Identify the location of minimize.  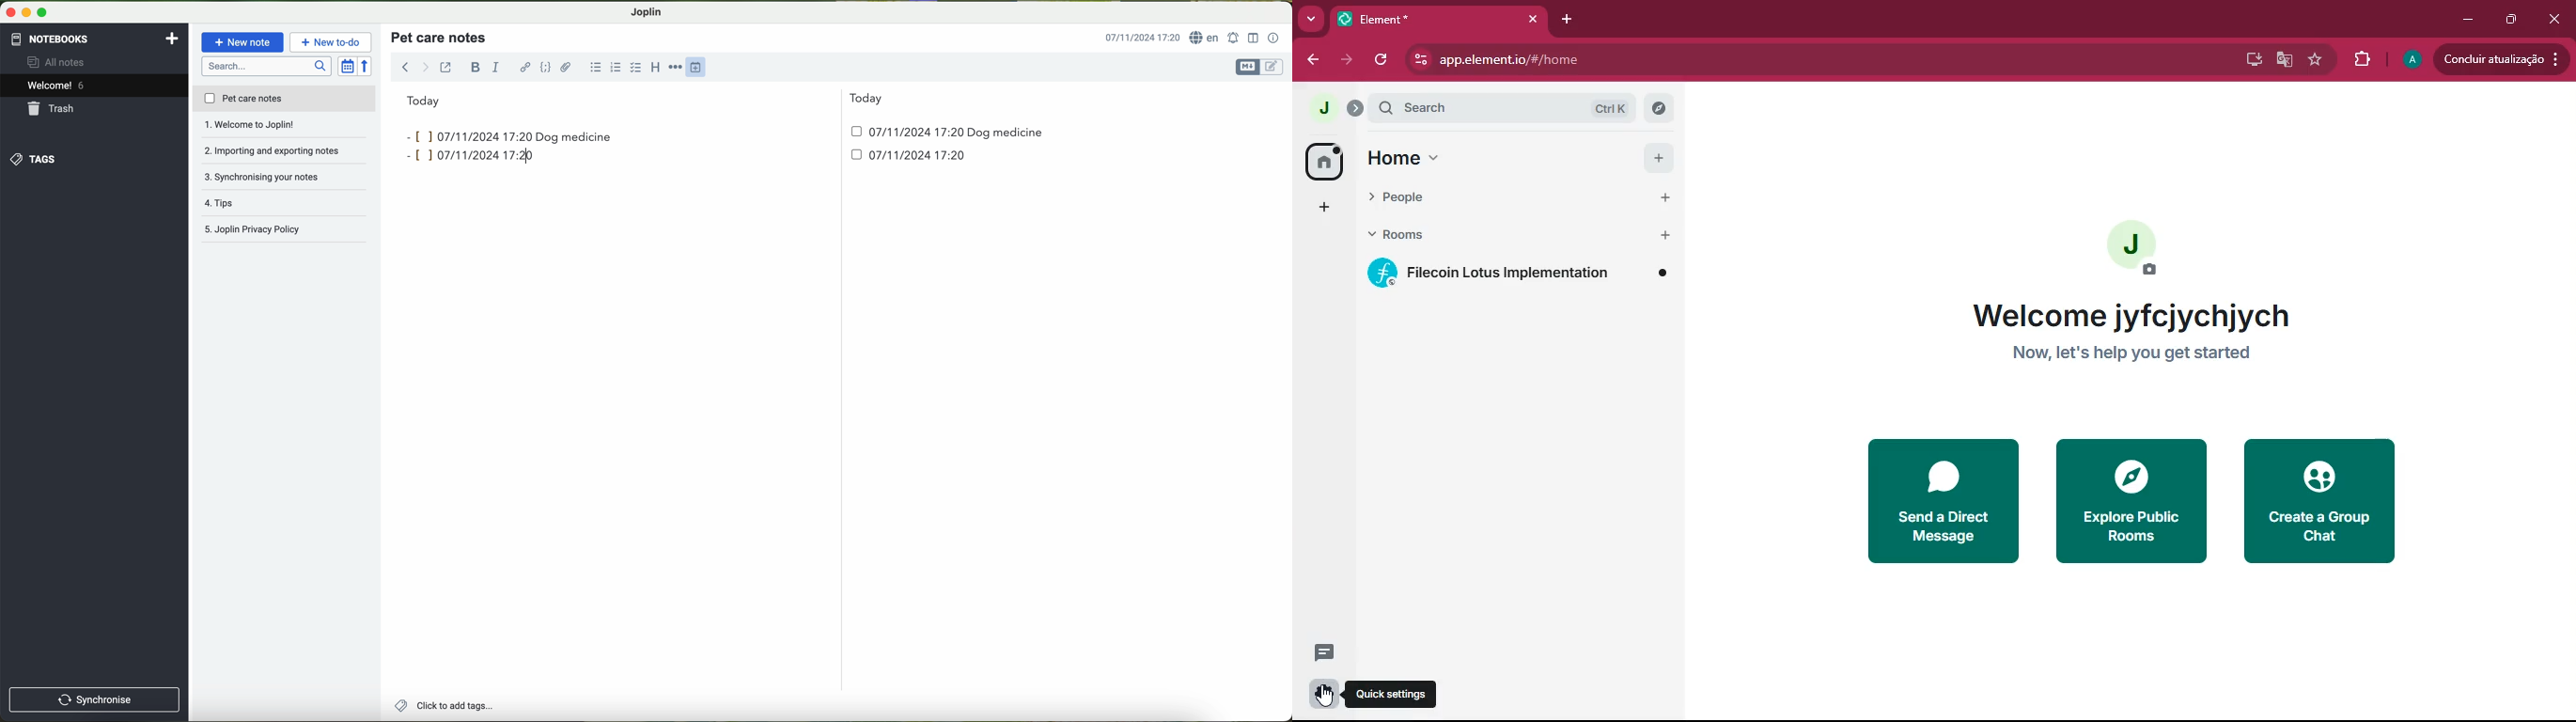
(2468, 17).